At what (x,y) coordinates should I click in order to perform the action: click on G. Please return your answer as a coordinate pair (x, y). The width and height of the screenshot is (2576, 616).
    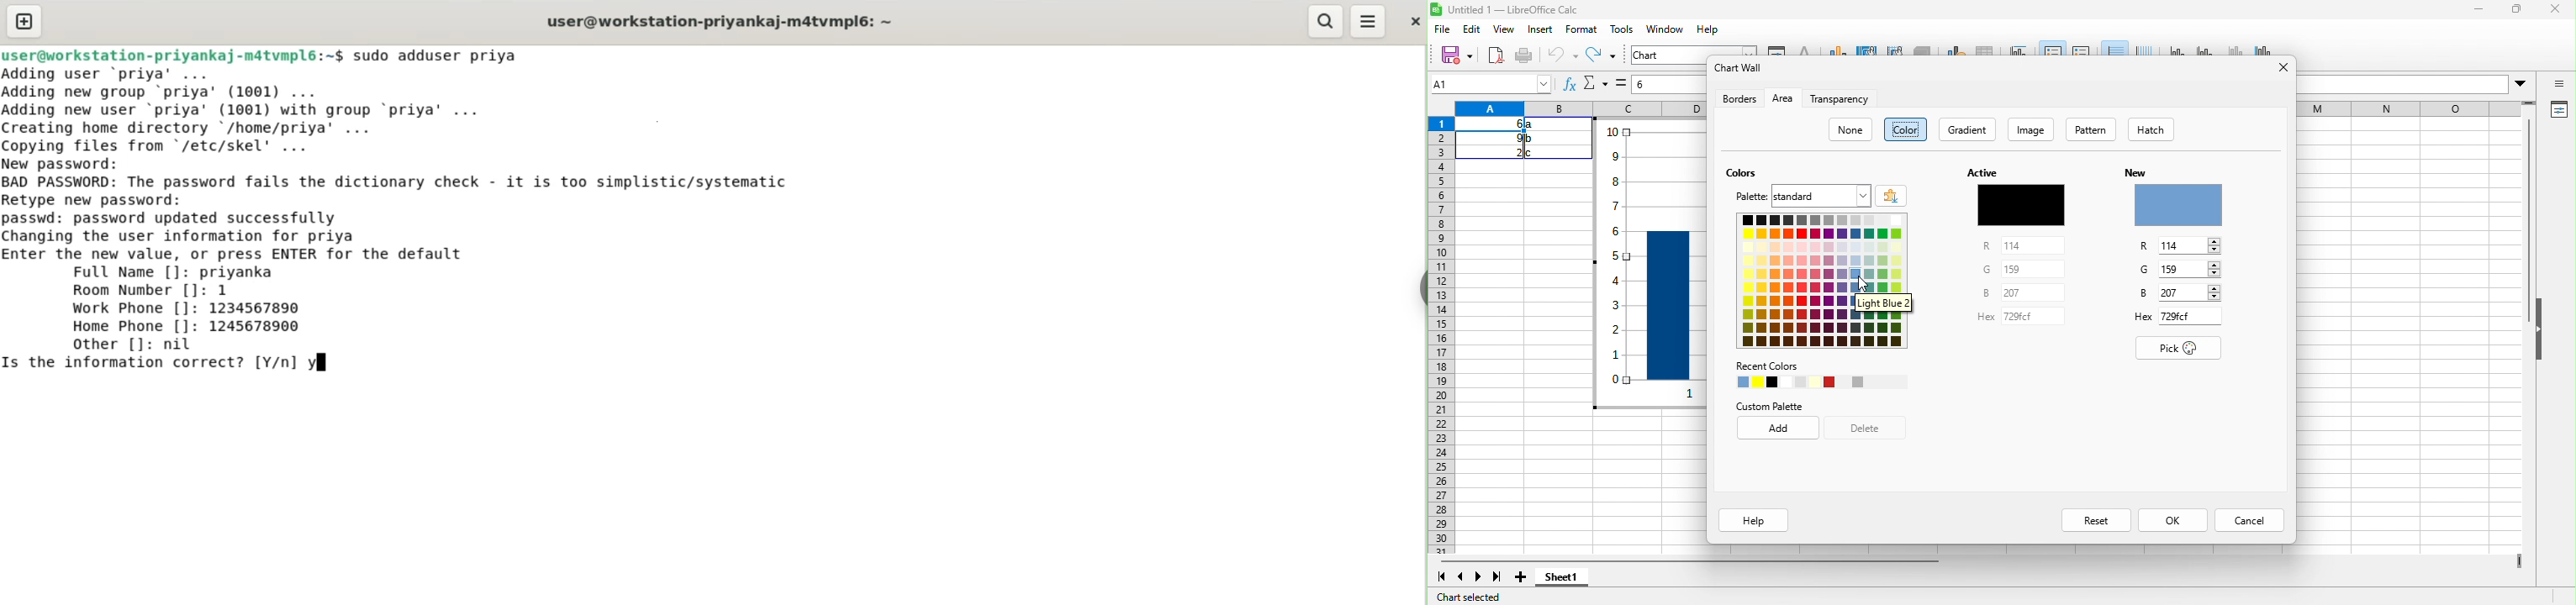
    Looking at the image, I should click on (2134, 271).